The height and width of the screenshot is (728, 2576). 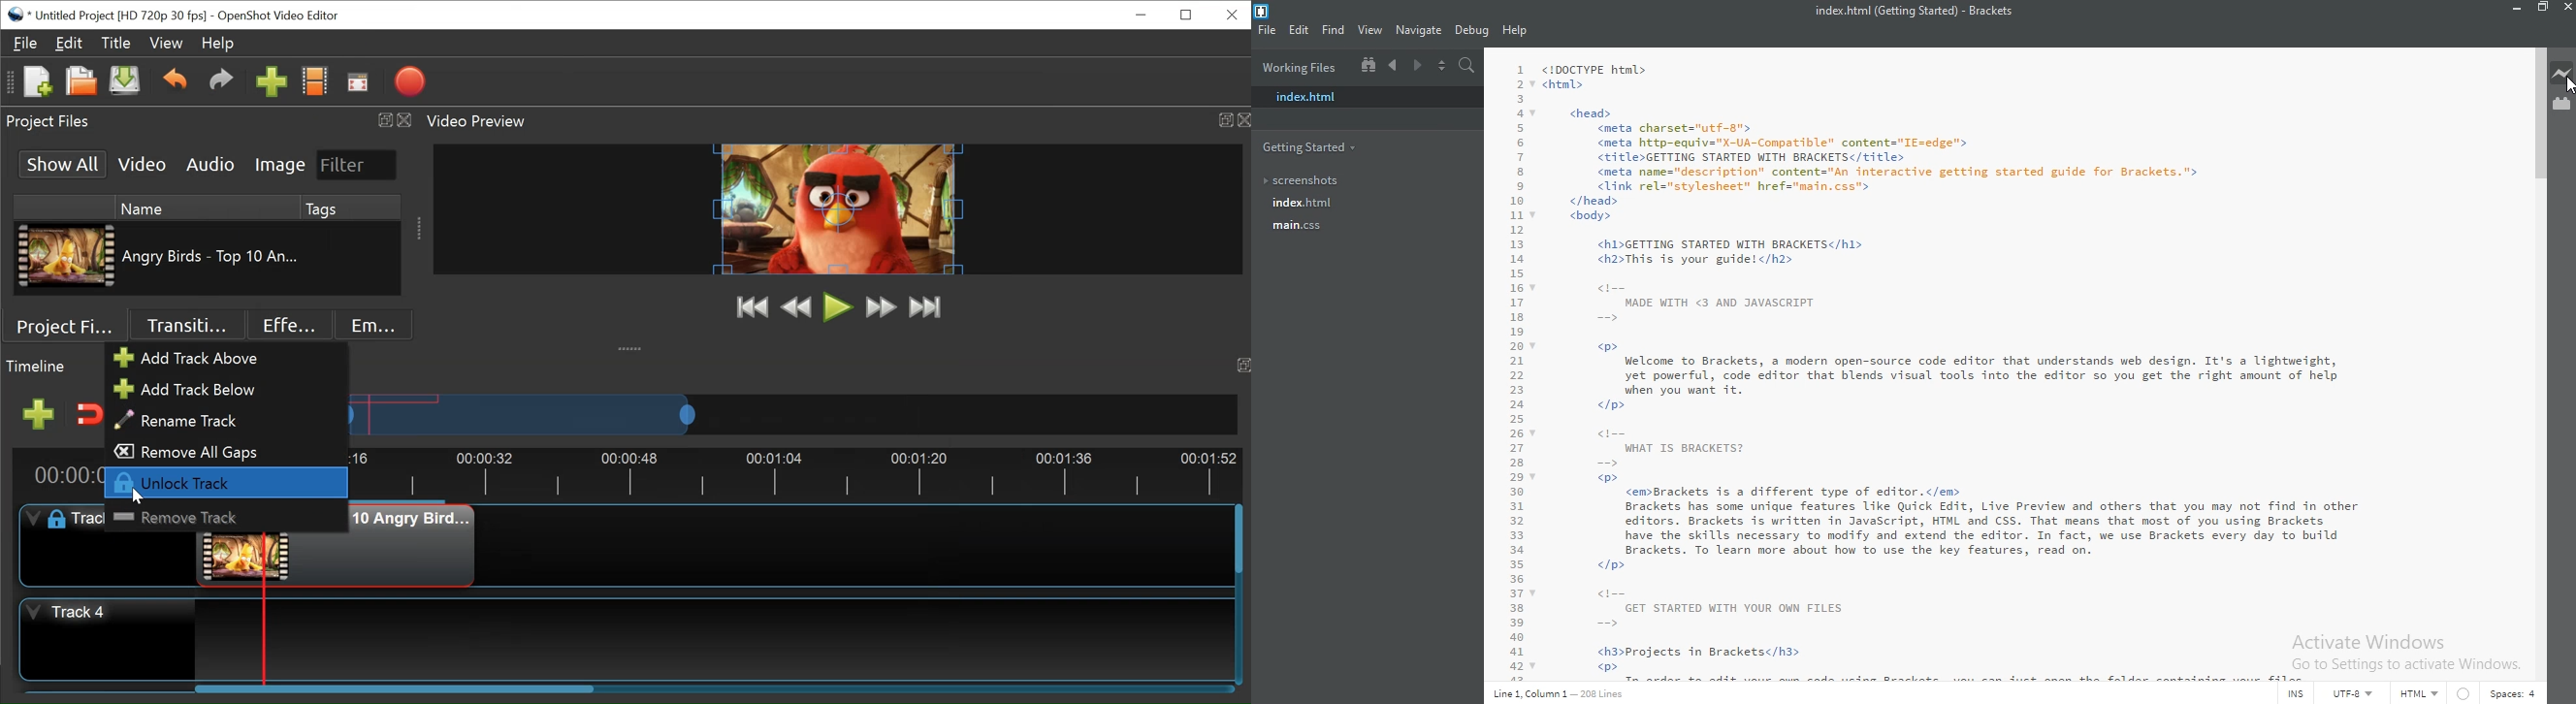 What do you see at coordinates (222, 483) in the screenshot?
I see `Unlock Track` at bounding box center [222, 483].